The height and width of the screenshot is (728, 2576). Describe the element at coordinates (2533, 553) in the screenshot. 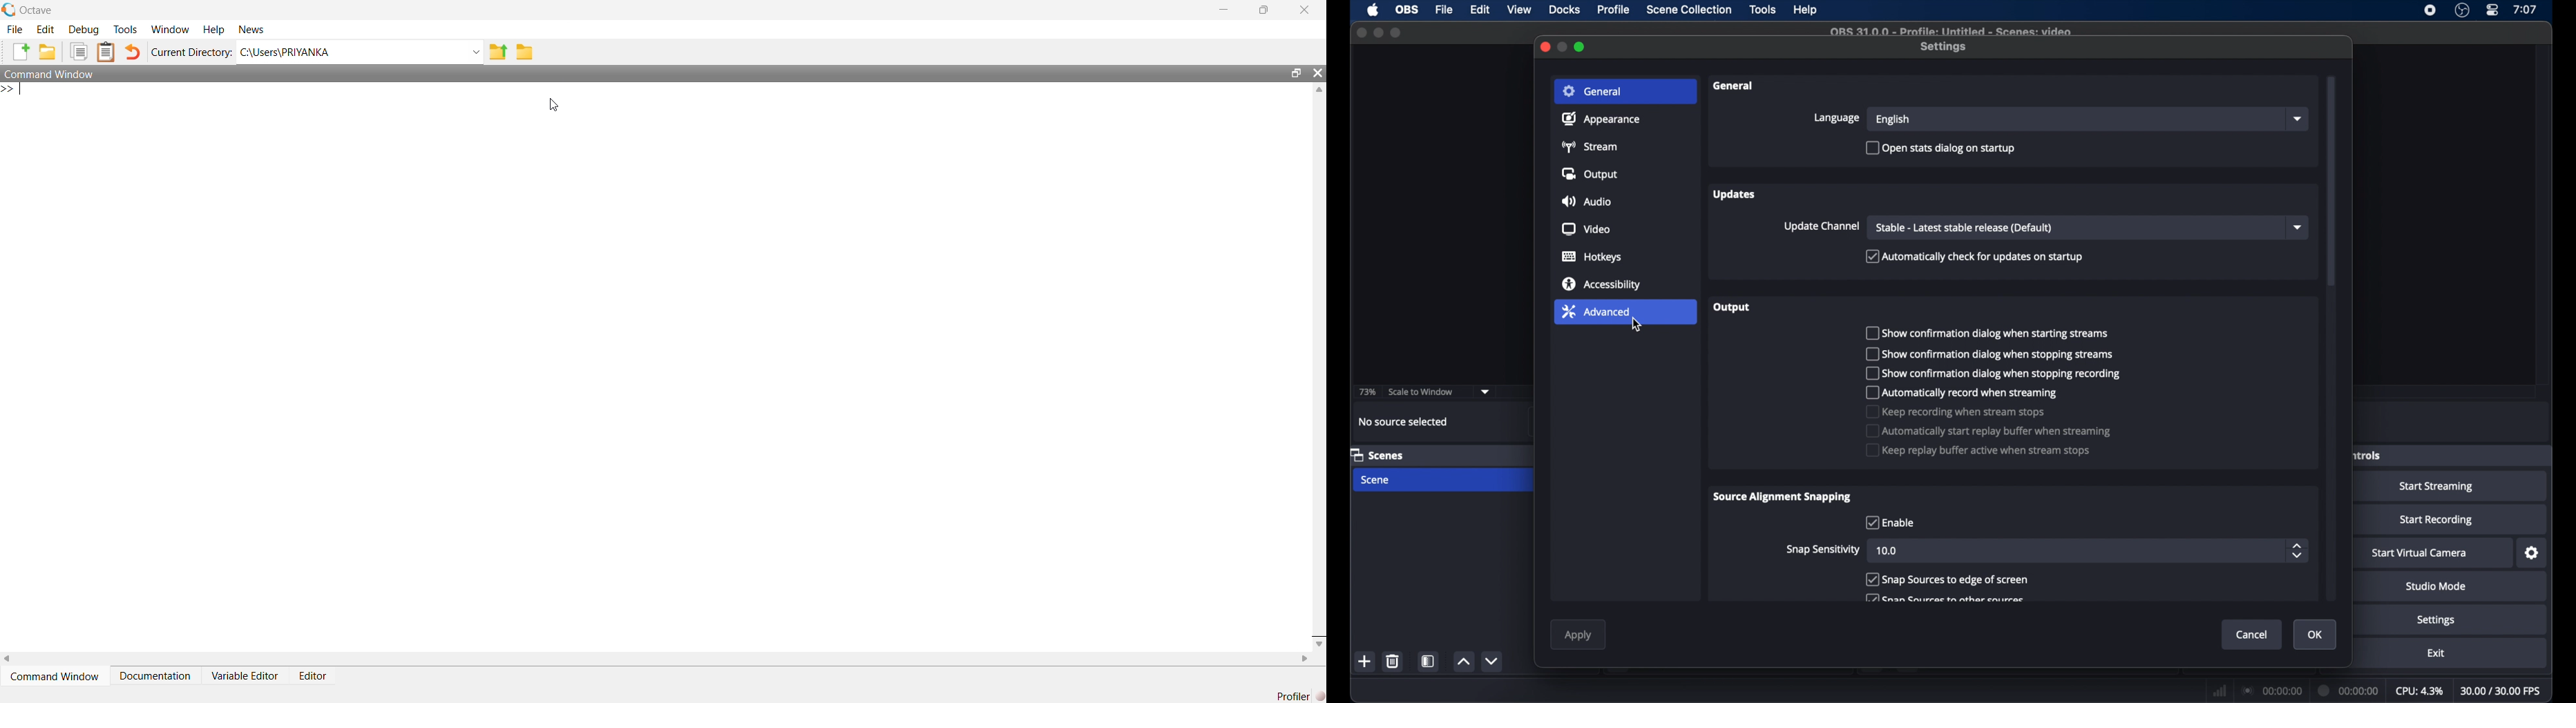

I see `settings` at that location.